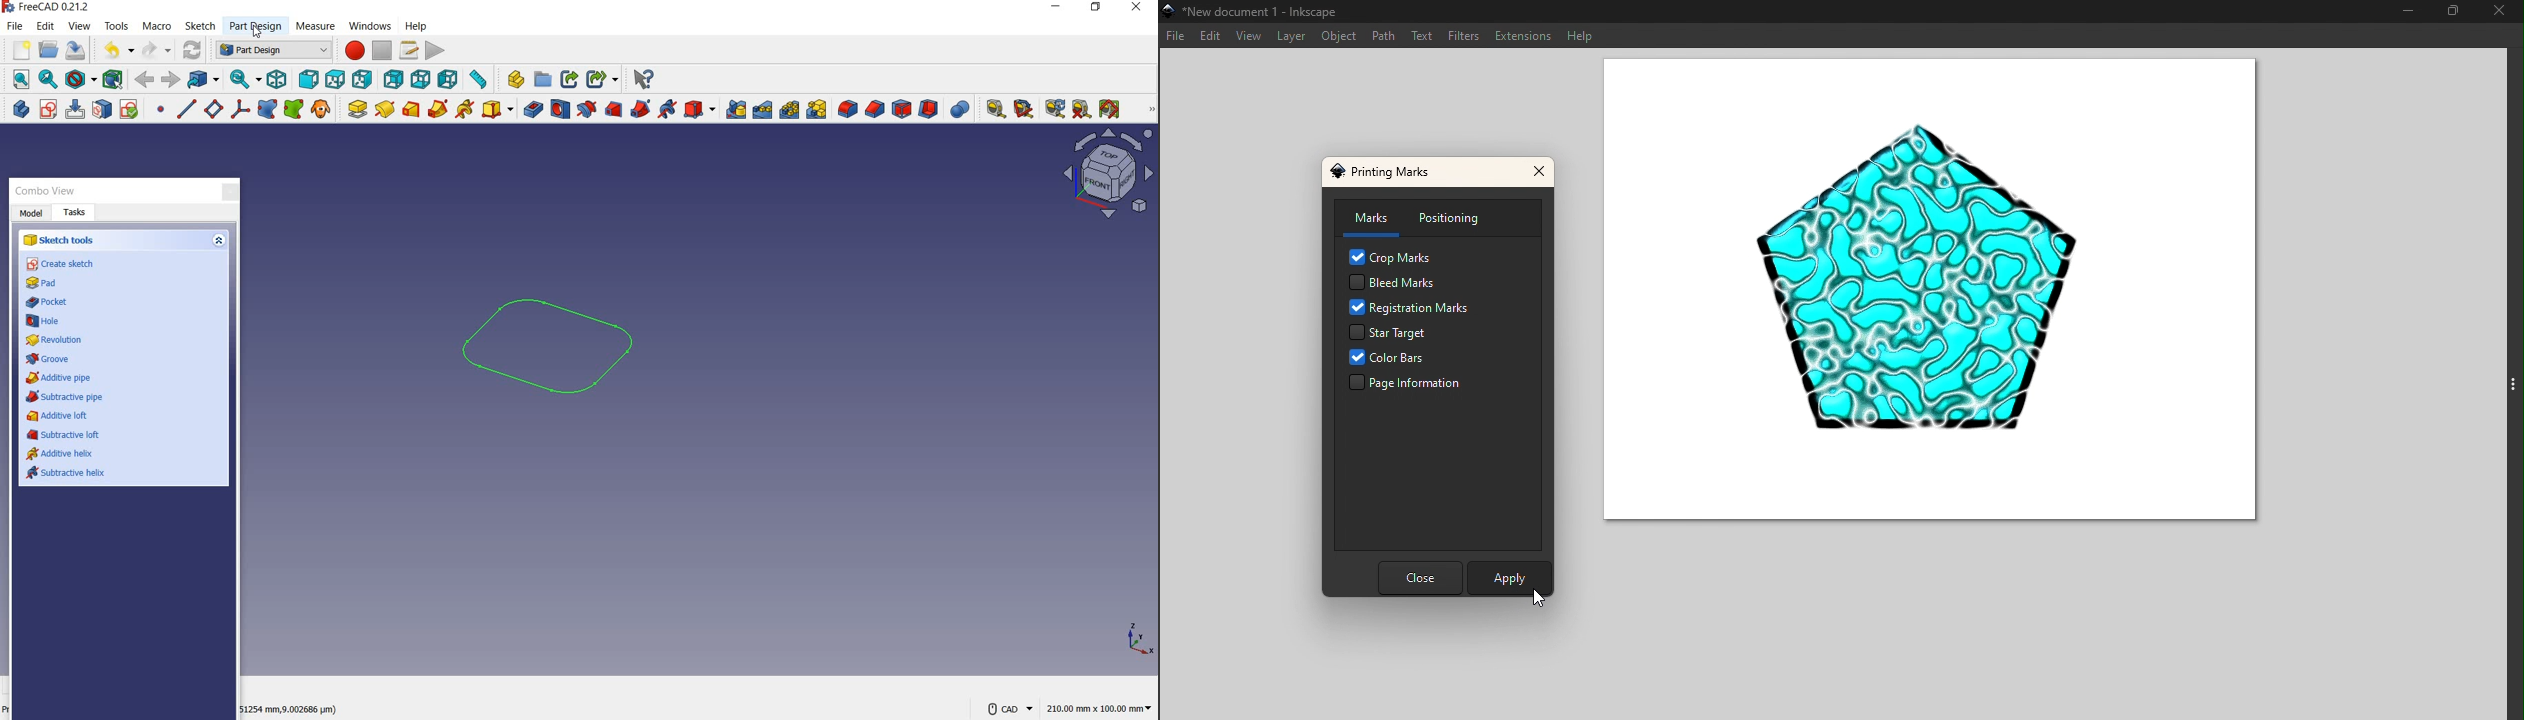 This screenshot has width=2548, height=728. Describe the element at coordinates (61, 454) in the screenshot. I see `additive helix` at that location.